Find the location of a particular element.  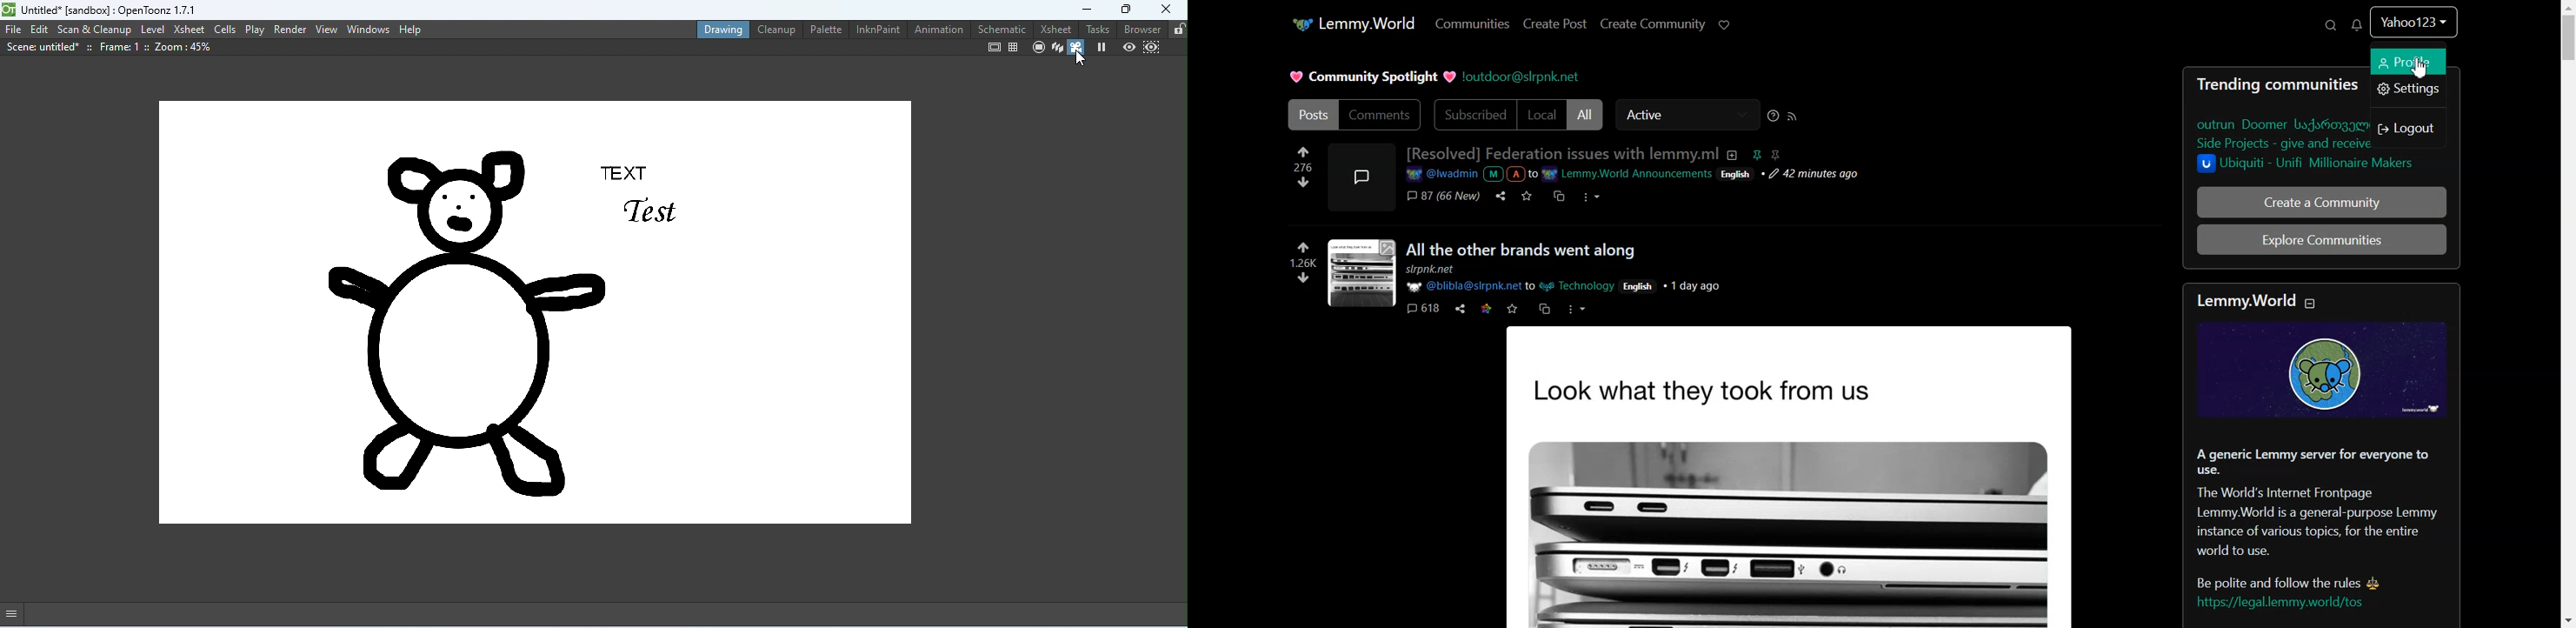

share is located at coordinates (1499, 196).